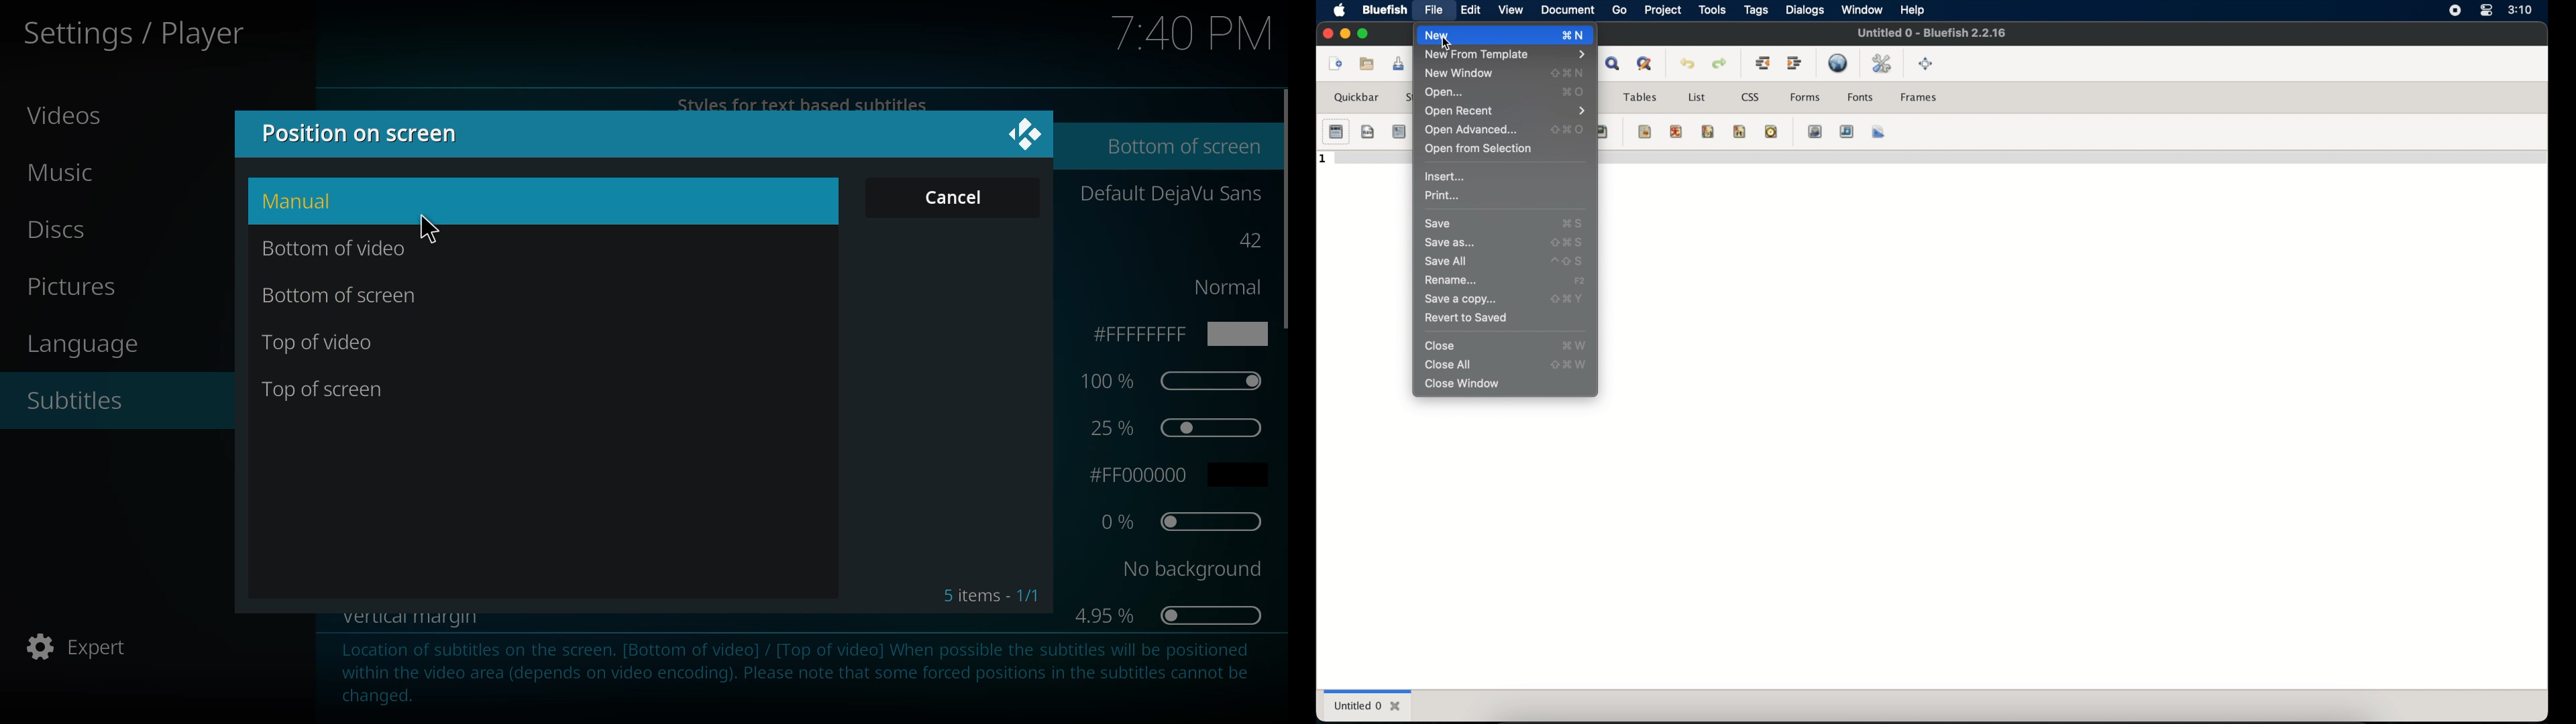 The height and width of the screenshot is (728, 2576). Describe the element at coordinates (1450, 242) in the screenshot. I see `save as` at that location.